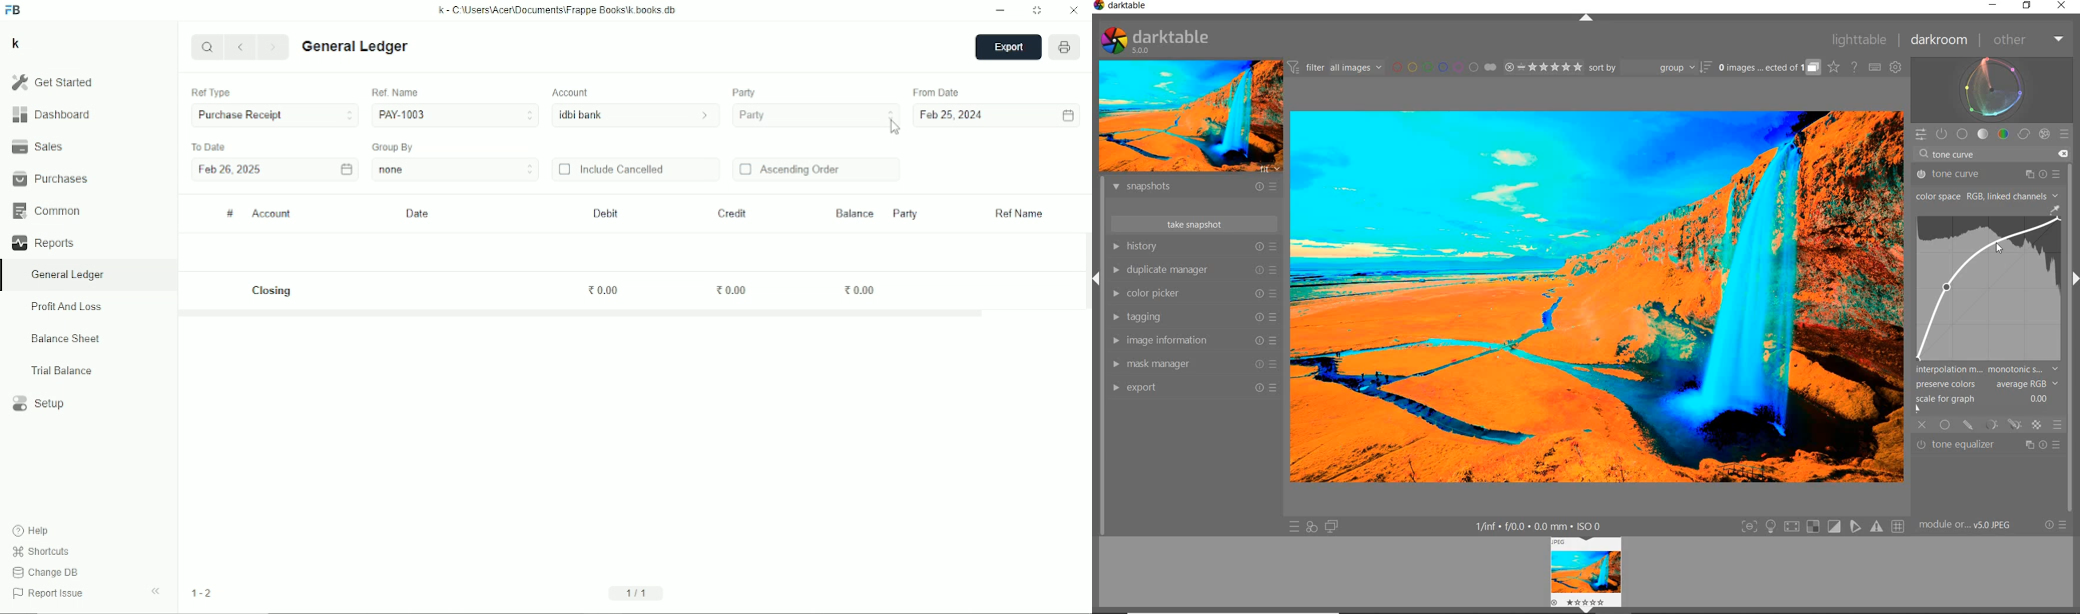 This screenshot has height=616, width=2100. What do you see at coordinates (1875, 68) in the screenshot?
I see `SET KEYBOARD SHORTCUTS` at bounding box center [1875, 68].